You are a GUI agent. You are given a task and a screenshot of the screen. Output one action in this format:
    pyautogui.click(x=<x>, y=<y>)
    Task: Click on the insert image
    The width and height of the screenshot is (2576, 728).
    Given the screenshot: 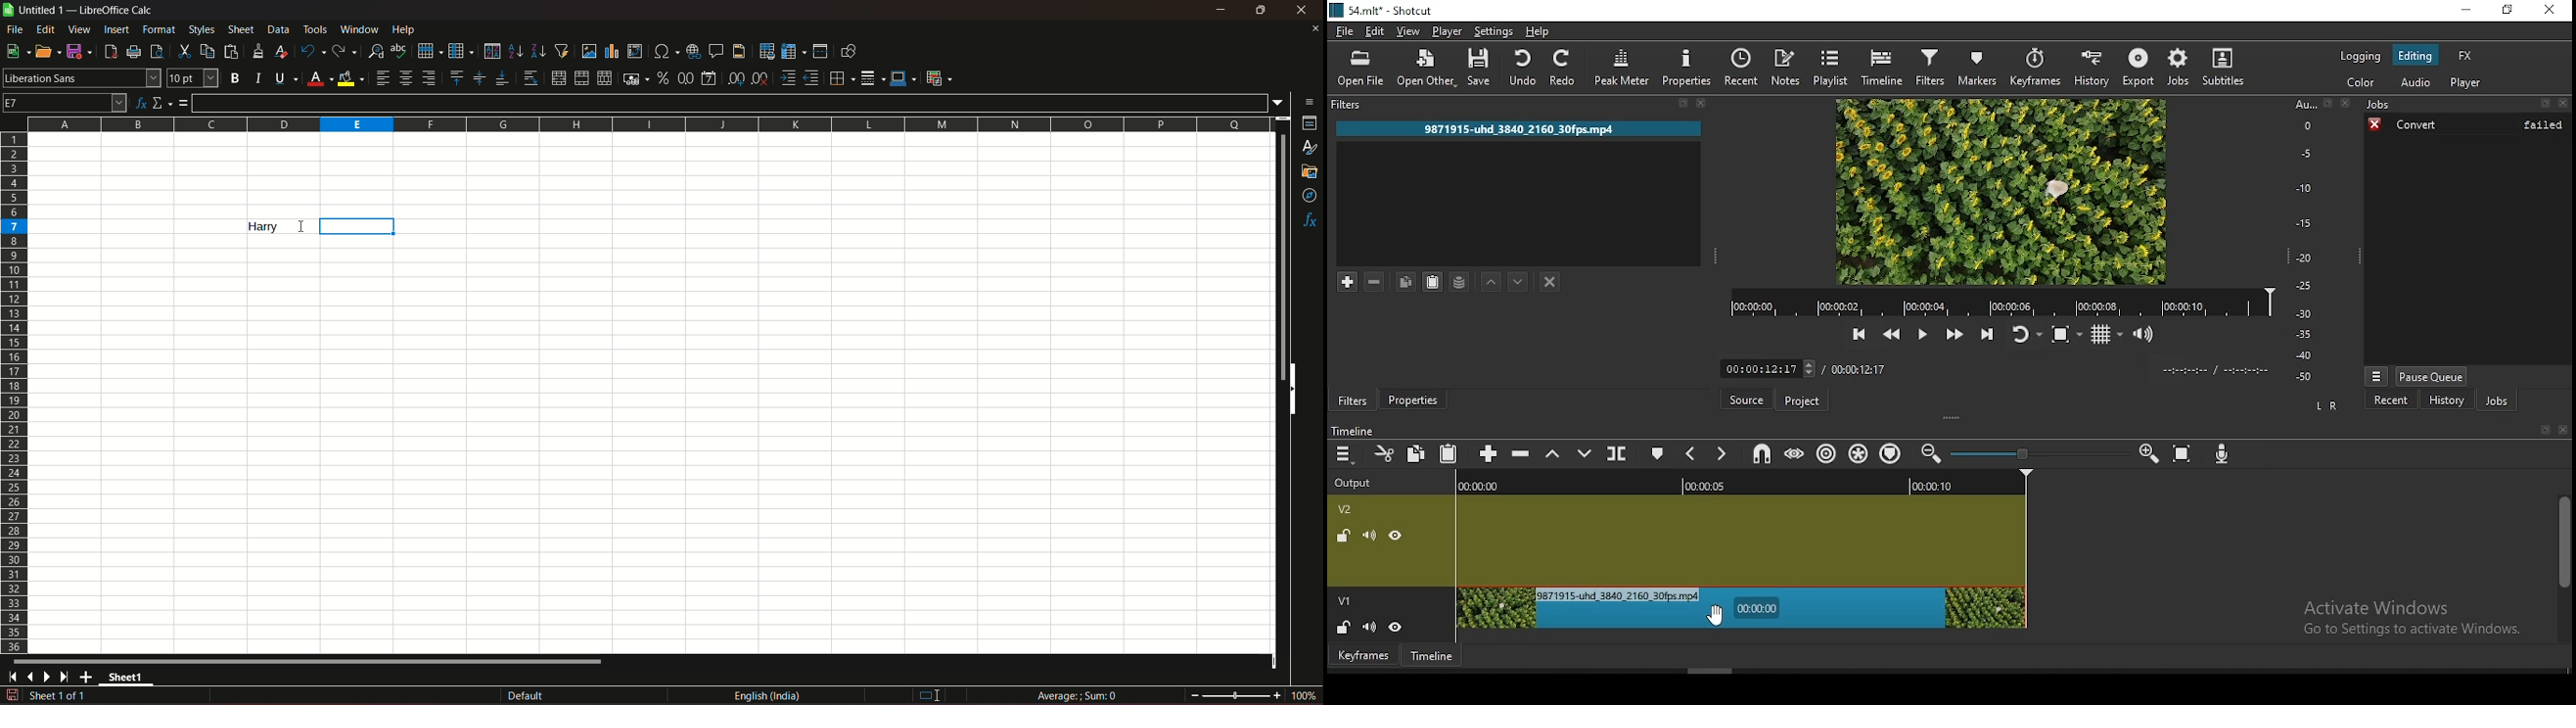 What is the action you would take?
    pyautogui.click(x=589, y=51)
    